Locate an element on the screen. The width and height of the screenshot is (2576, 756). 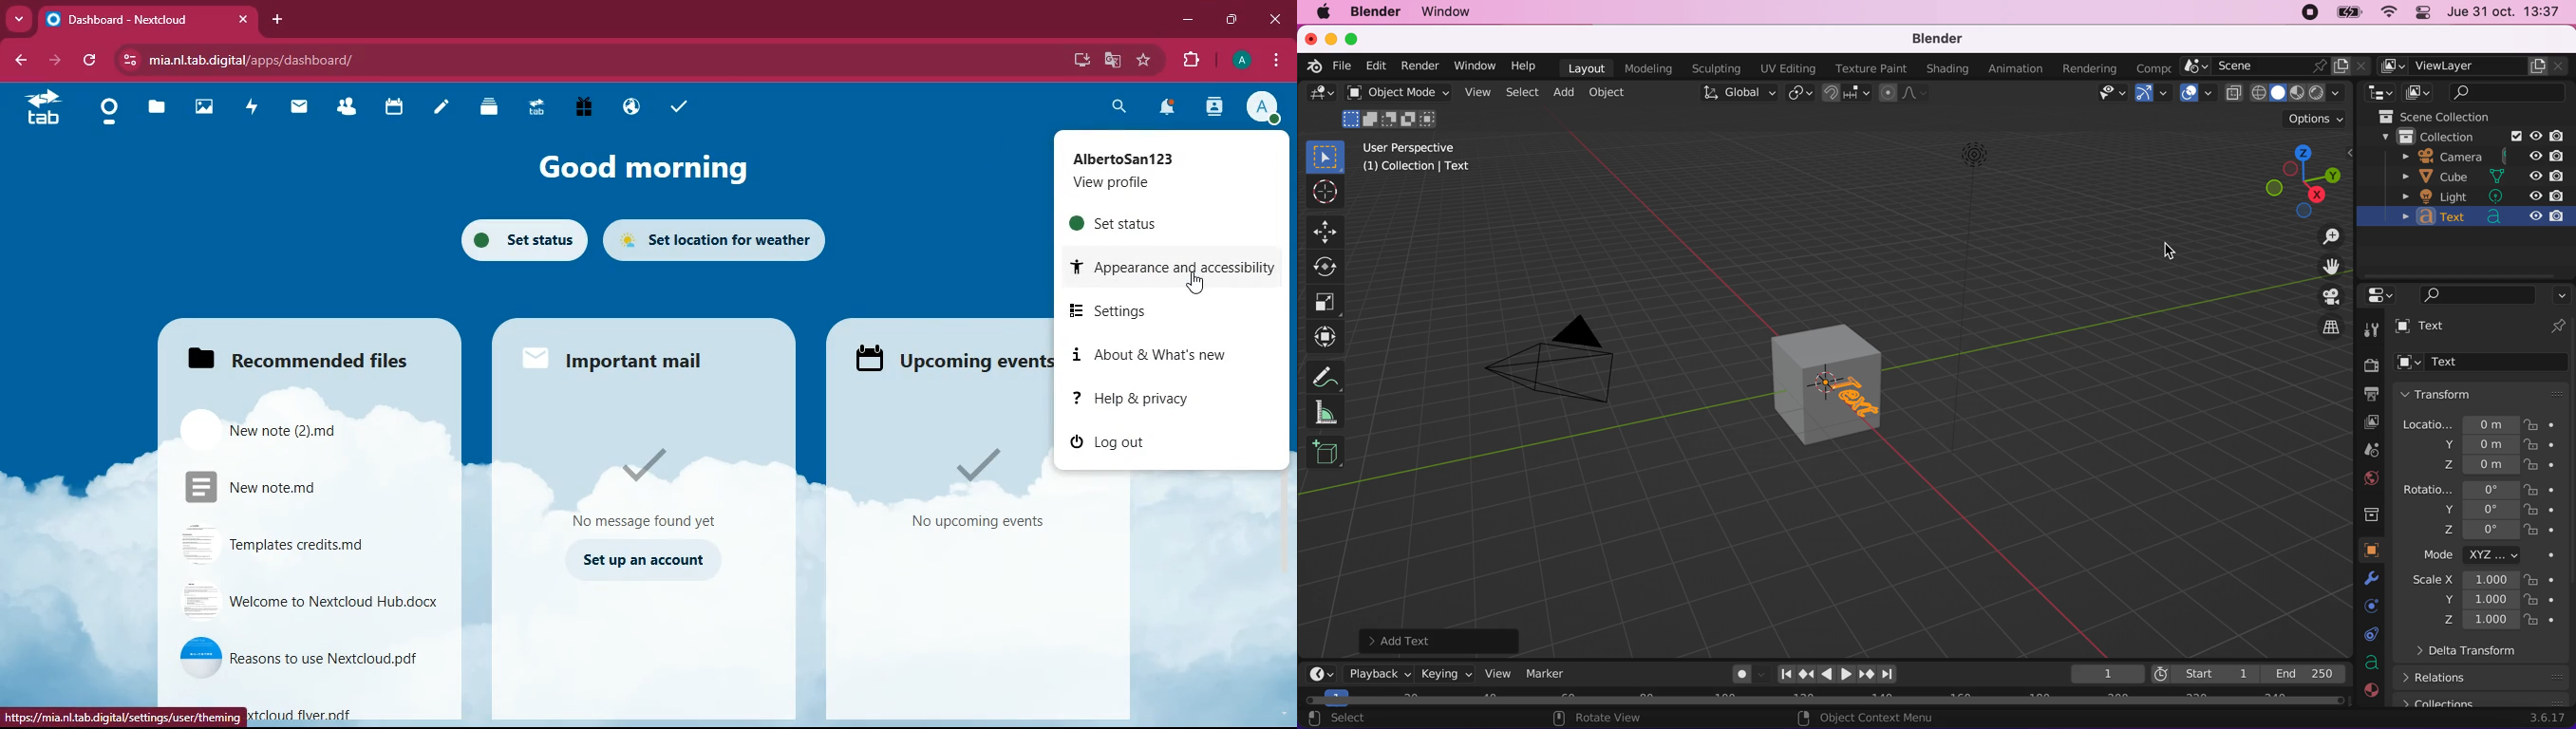
user perspective (1) collection is located at coordinates (1417, 159).